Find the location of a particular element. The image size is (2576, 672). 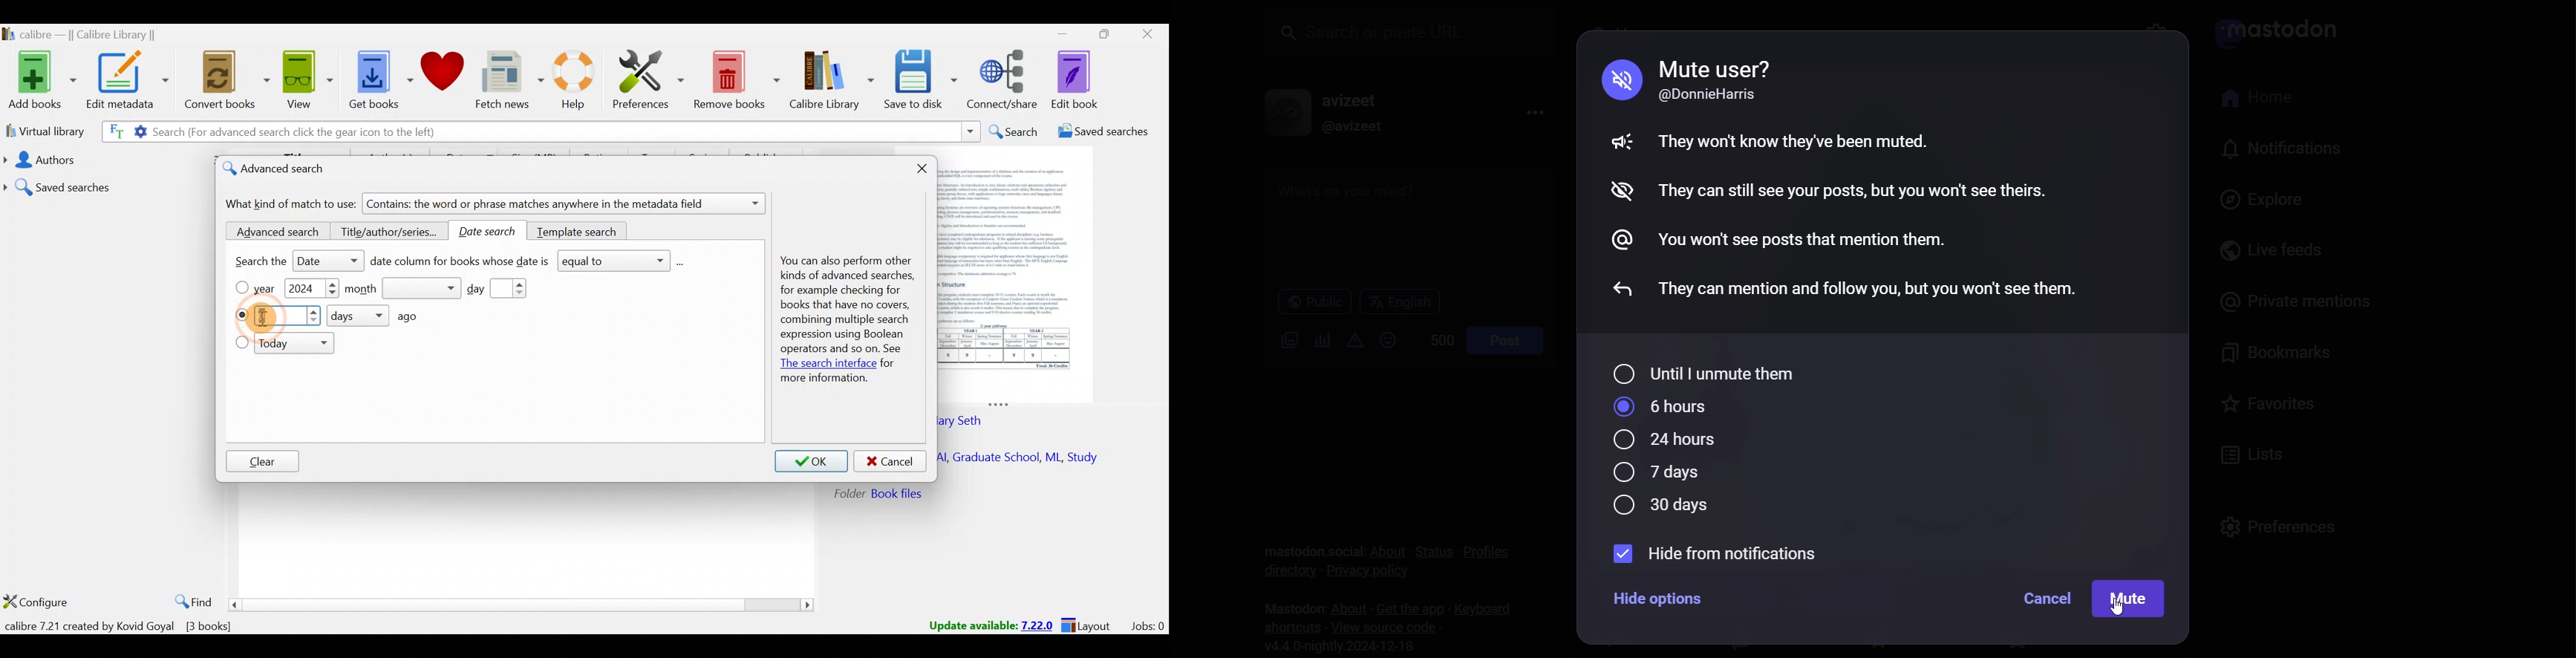

Advanced search is located at coordinates (284, 171).